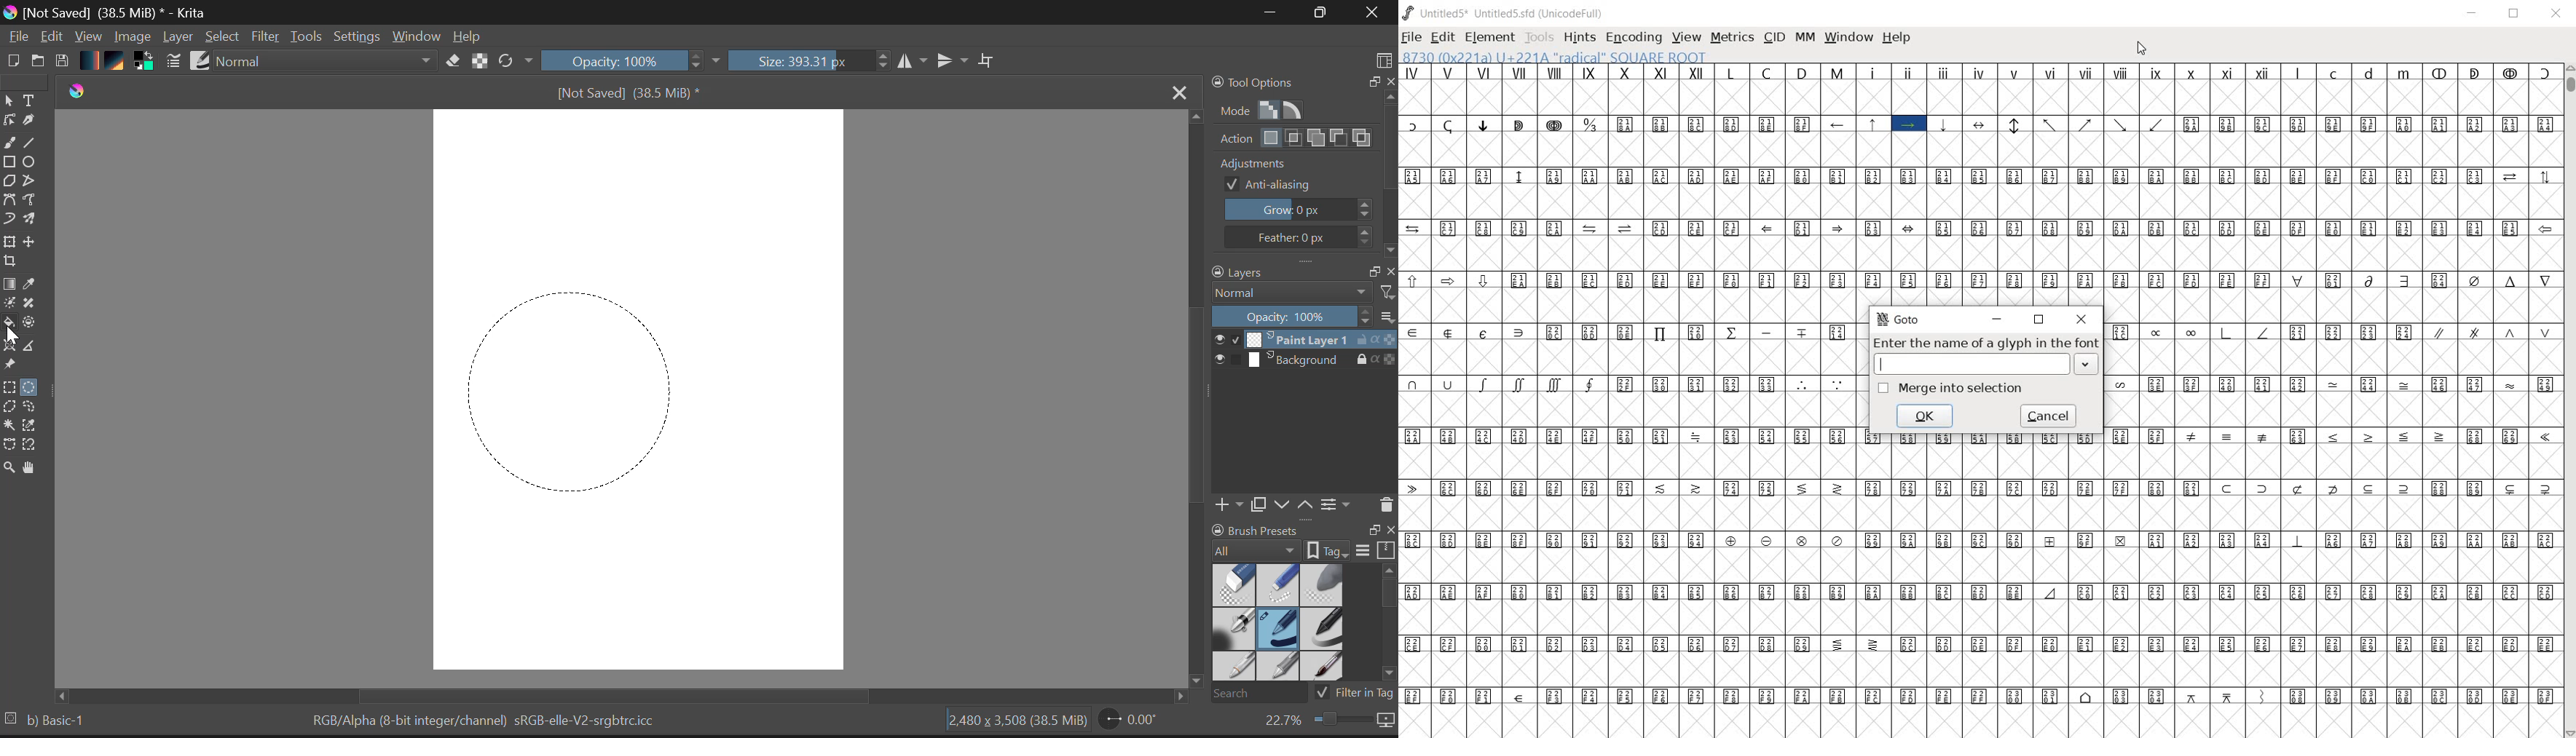  Describe the element at coordinates (515, 62) in the screenshot. I see `Refresh` at that location.